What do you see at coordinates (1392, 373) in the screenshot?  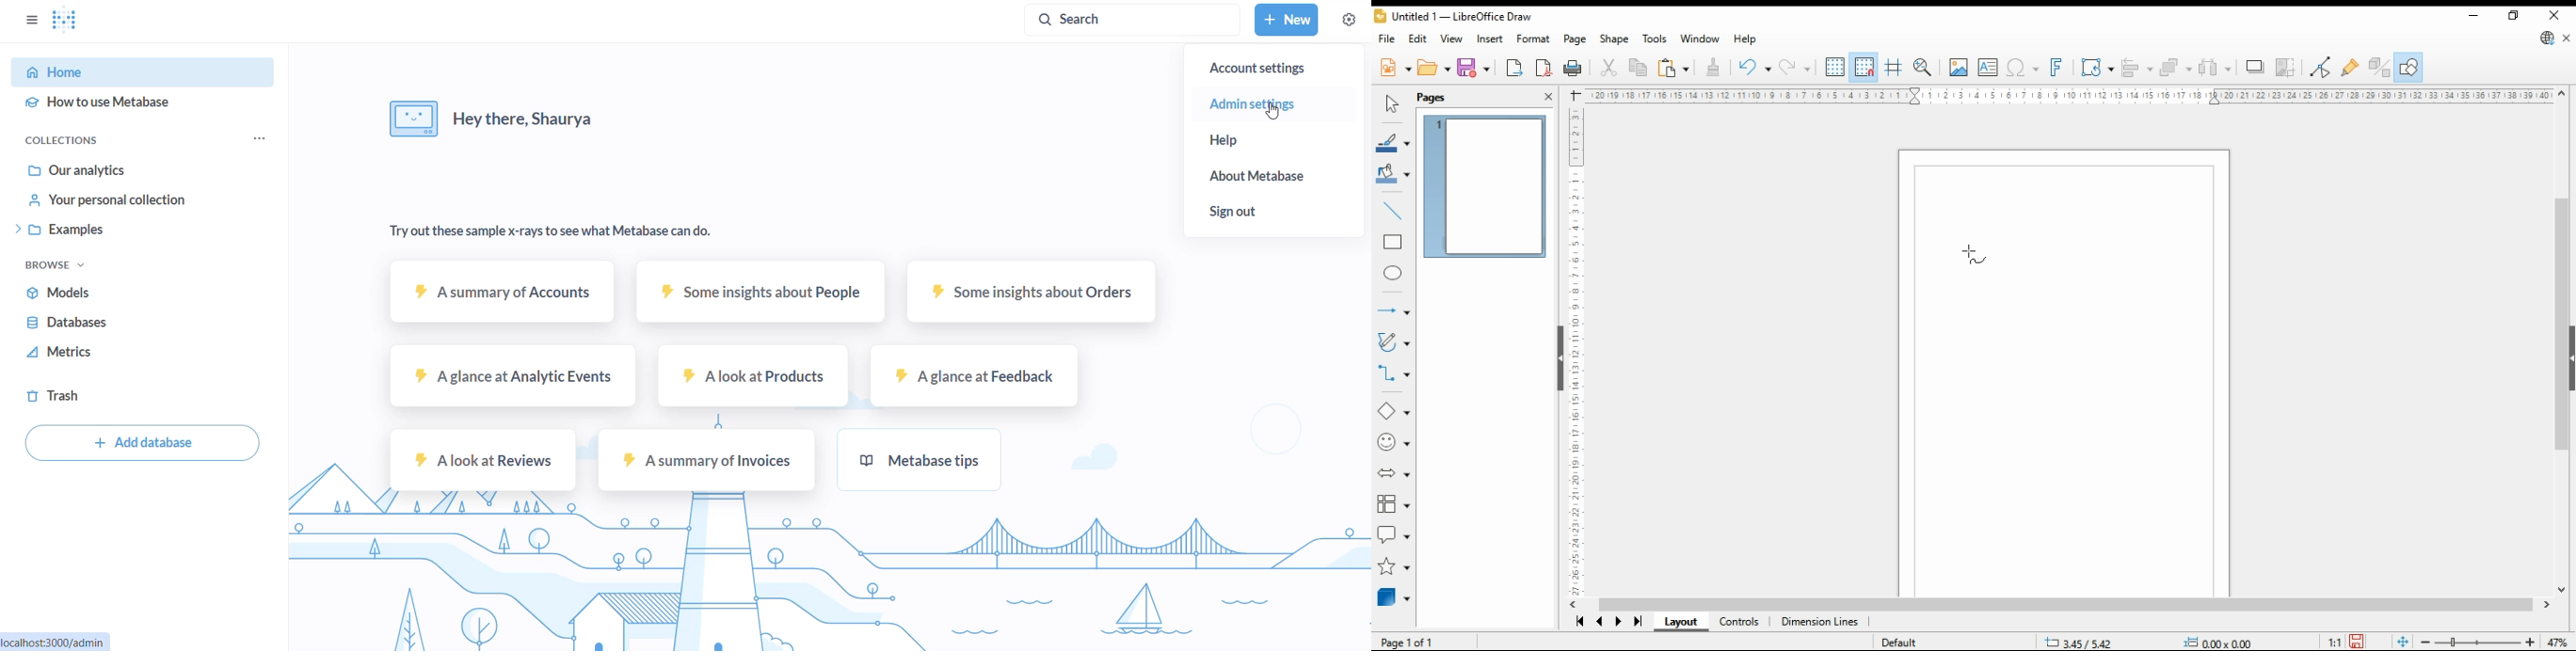 I see `connectors` at bounding box center [1392, 373].